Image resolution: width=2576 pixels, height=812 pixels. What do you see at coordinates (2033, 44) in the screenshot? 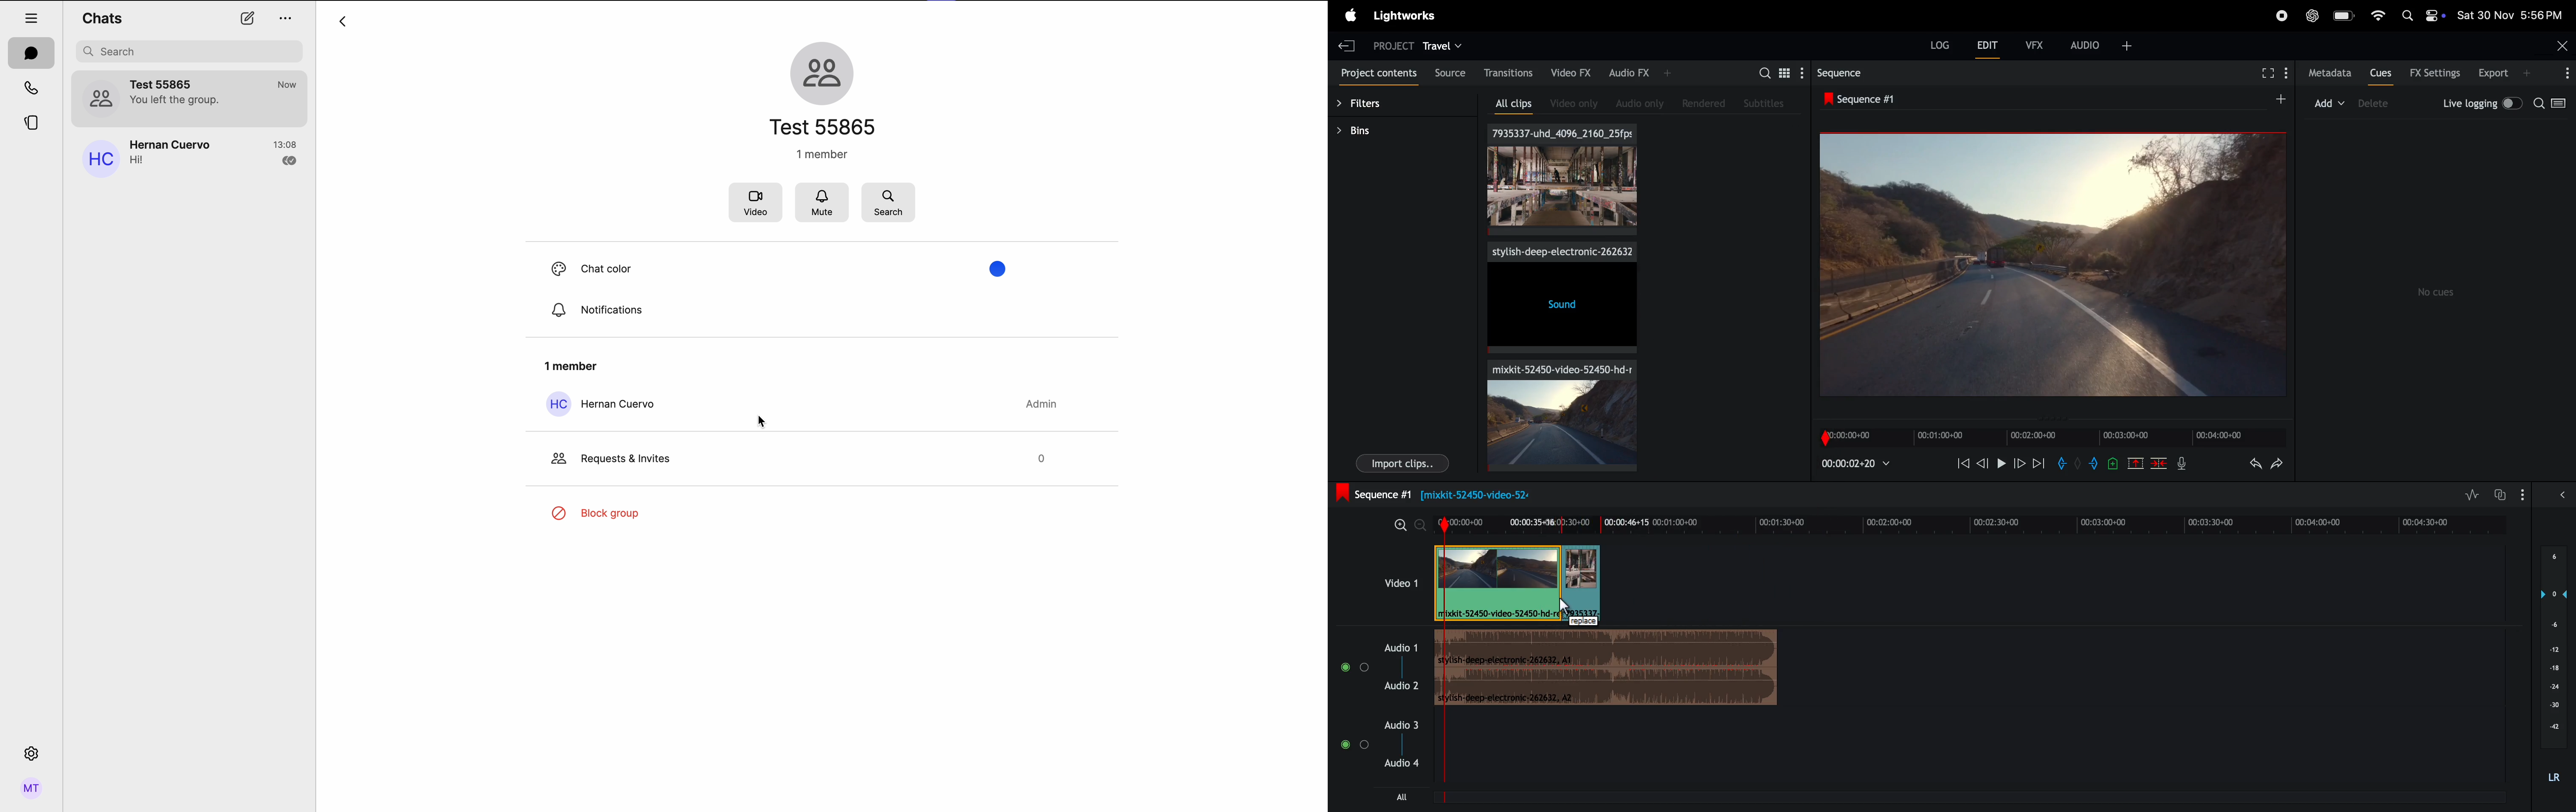
I see `vfx` at bounding box center [2033, 44].